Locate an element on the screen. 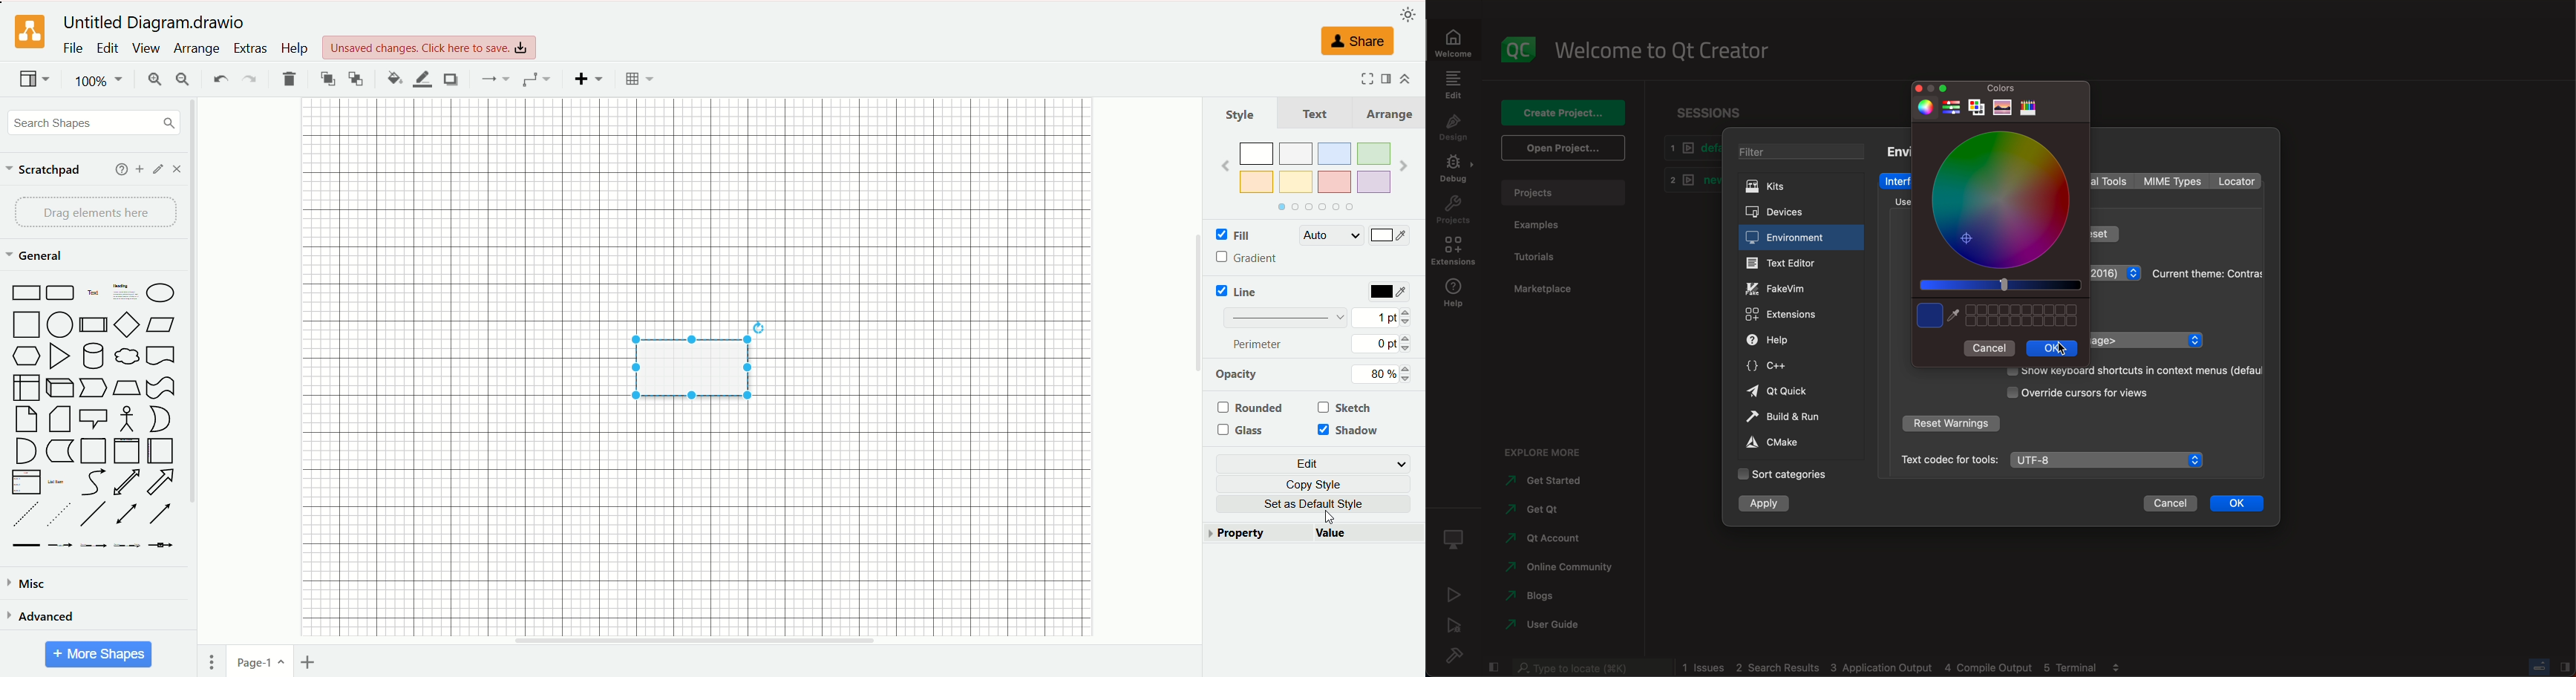 This screenshot has width=2576, height=700. redo is located at coordinates (248, 80).